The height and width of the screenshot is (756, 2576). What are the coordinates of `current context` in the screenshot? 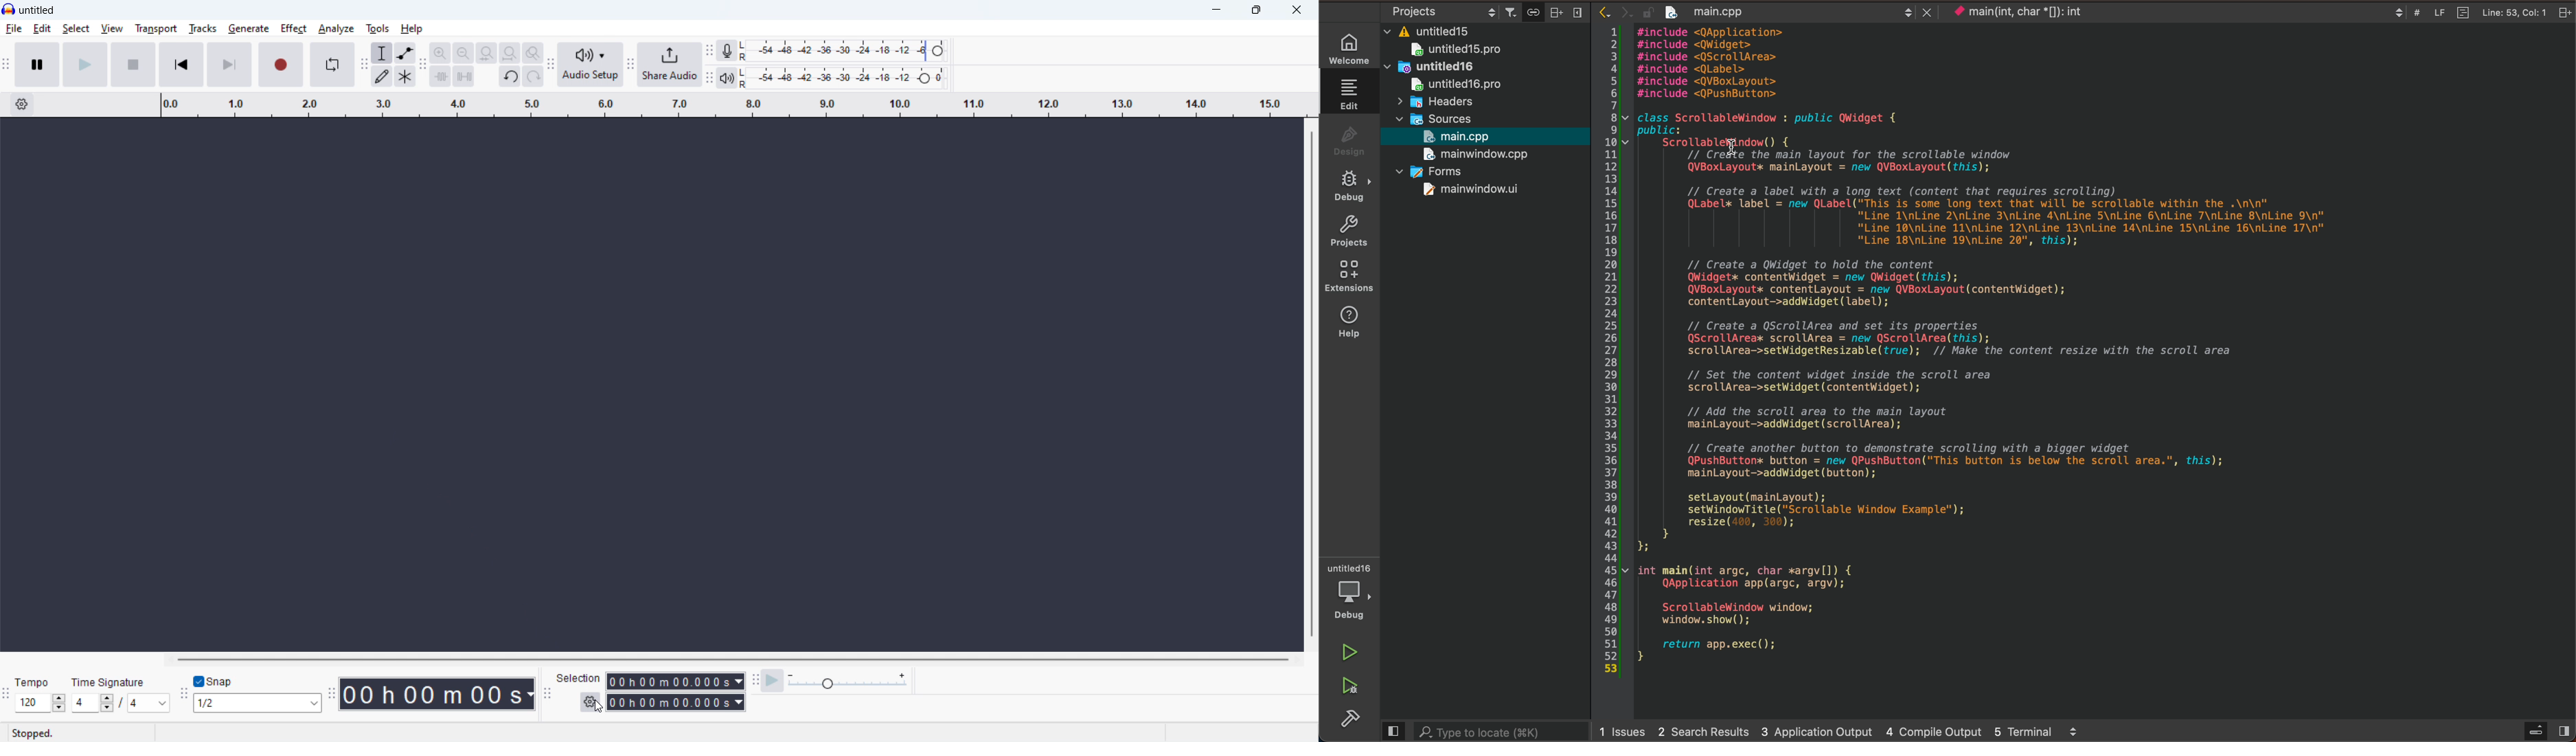 It's located at (2031, 13).